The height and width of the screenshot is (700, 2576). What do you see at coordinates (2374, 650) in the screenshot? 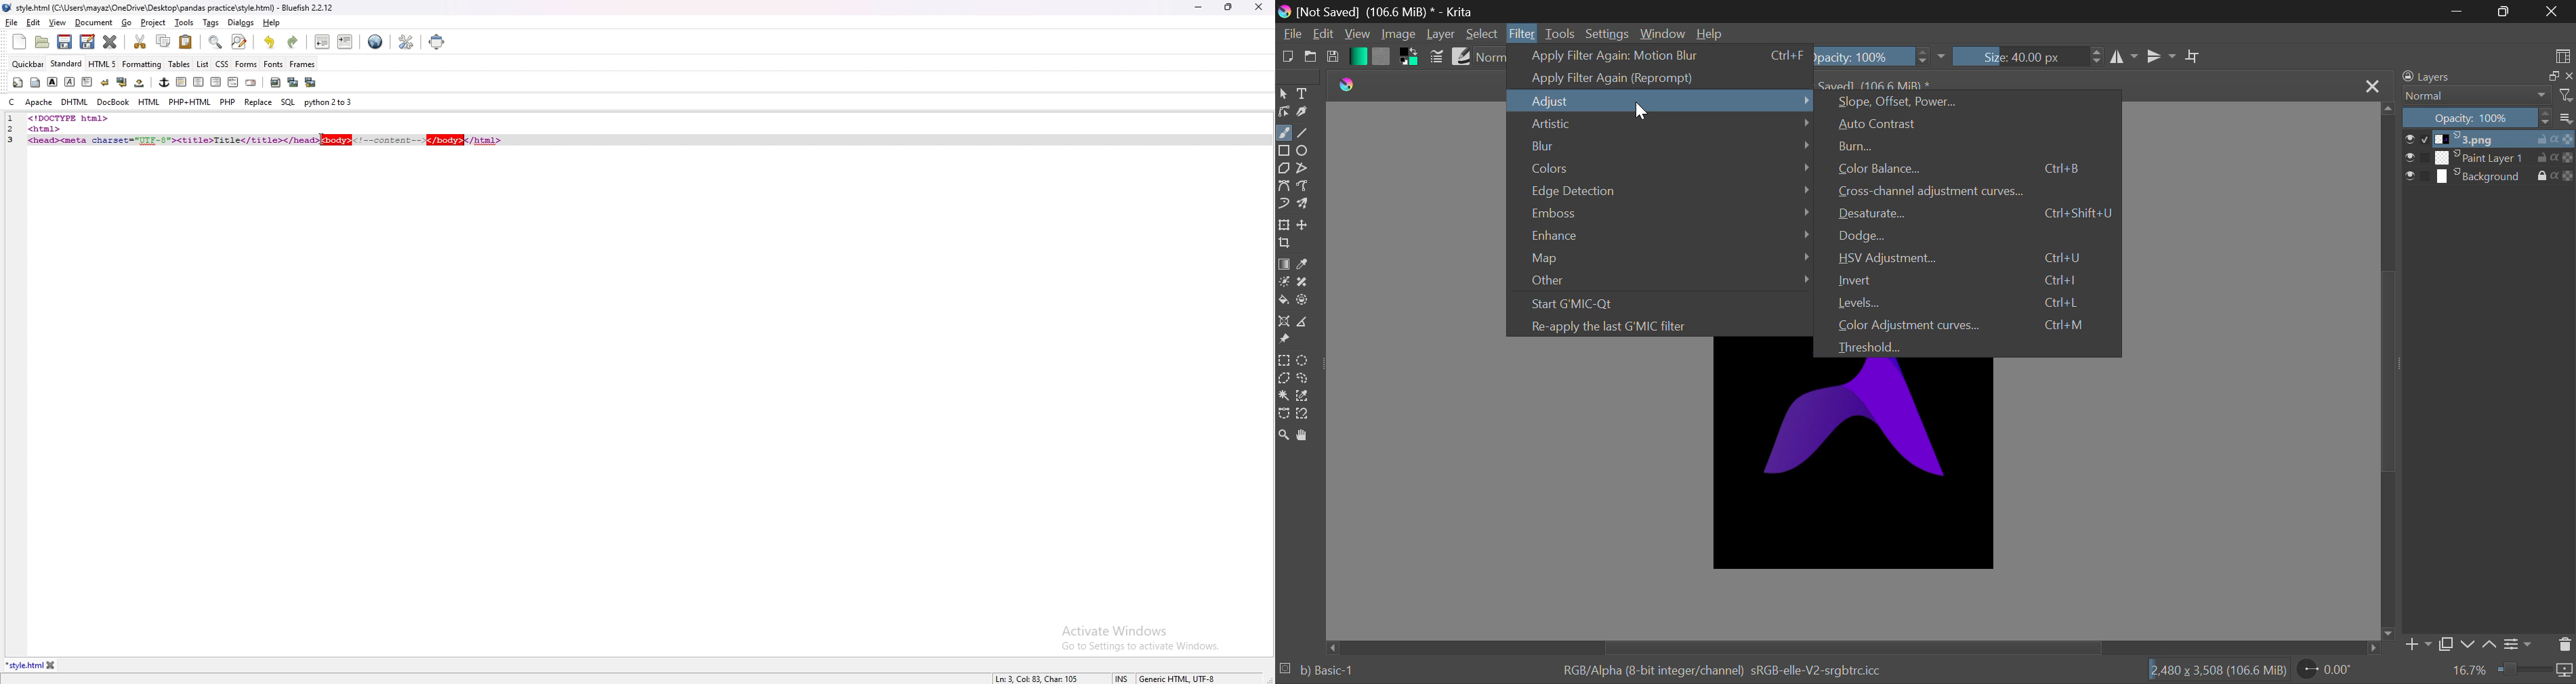
I see `move right` at bounding box center [2374, 650].